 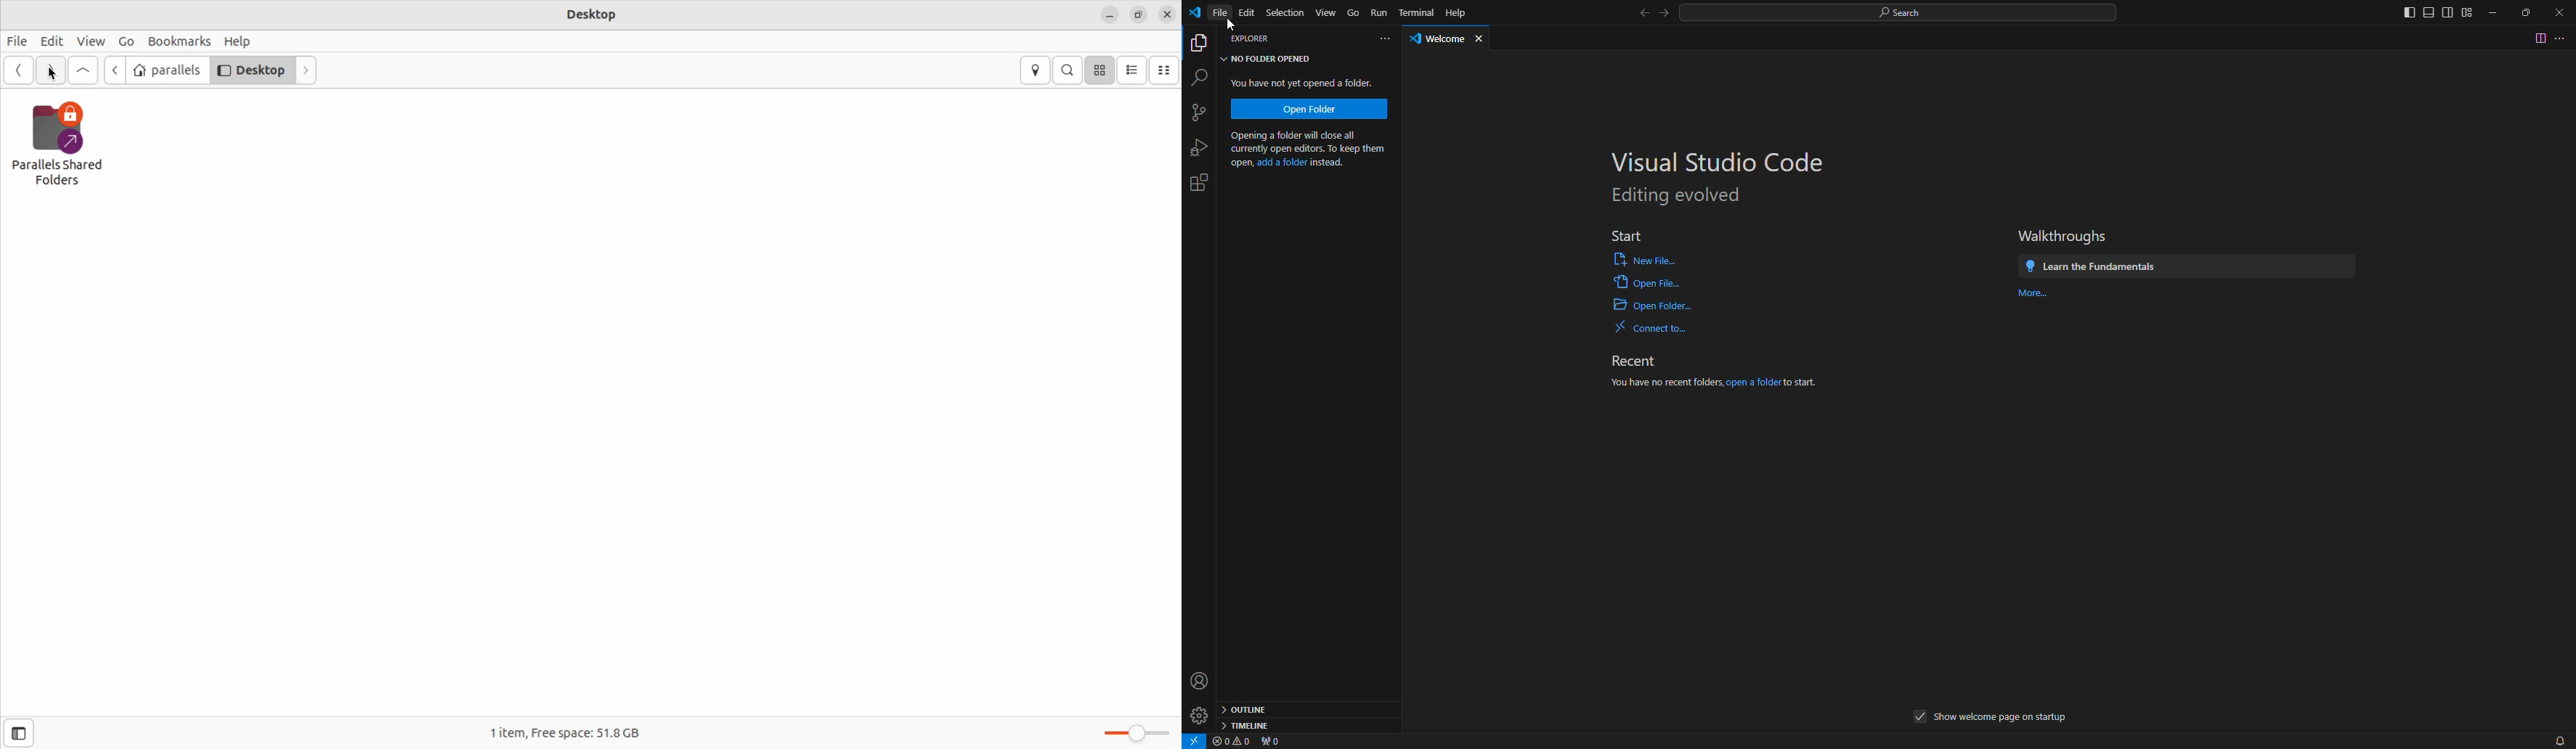 What do you see at coordinates (1753, 383) in the screenshot?
I see `open a folder` at bounding box center [1753, 383].